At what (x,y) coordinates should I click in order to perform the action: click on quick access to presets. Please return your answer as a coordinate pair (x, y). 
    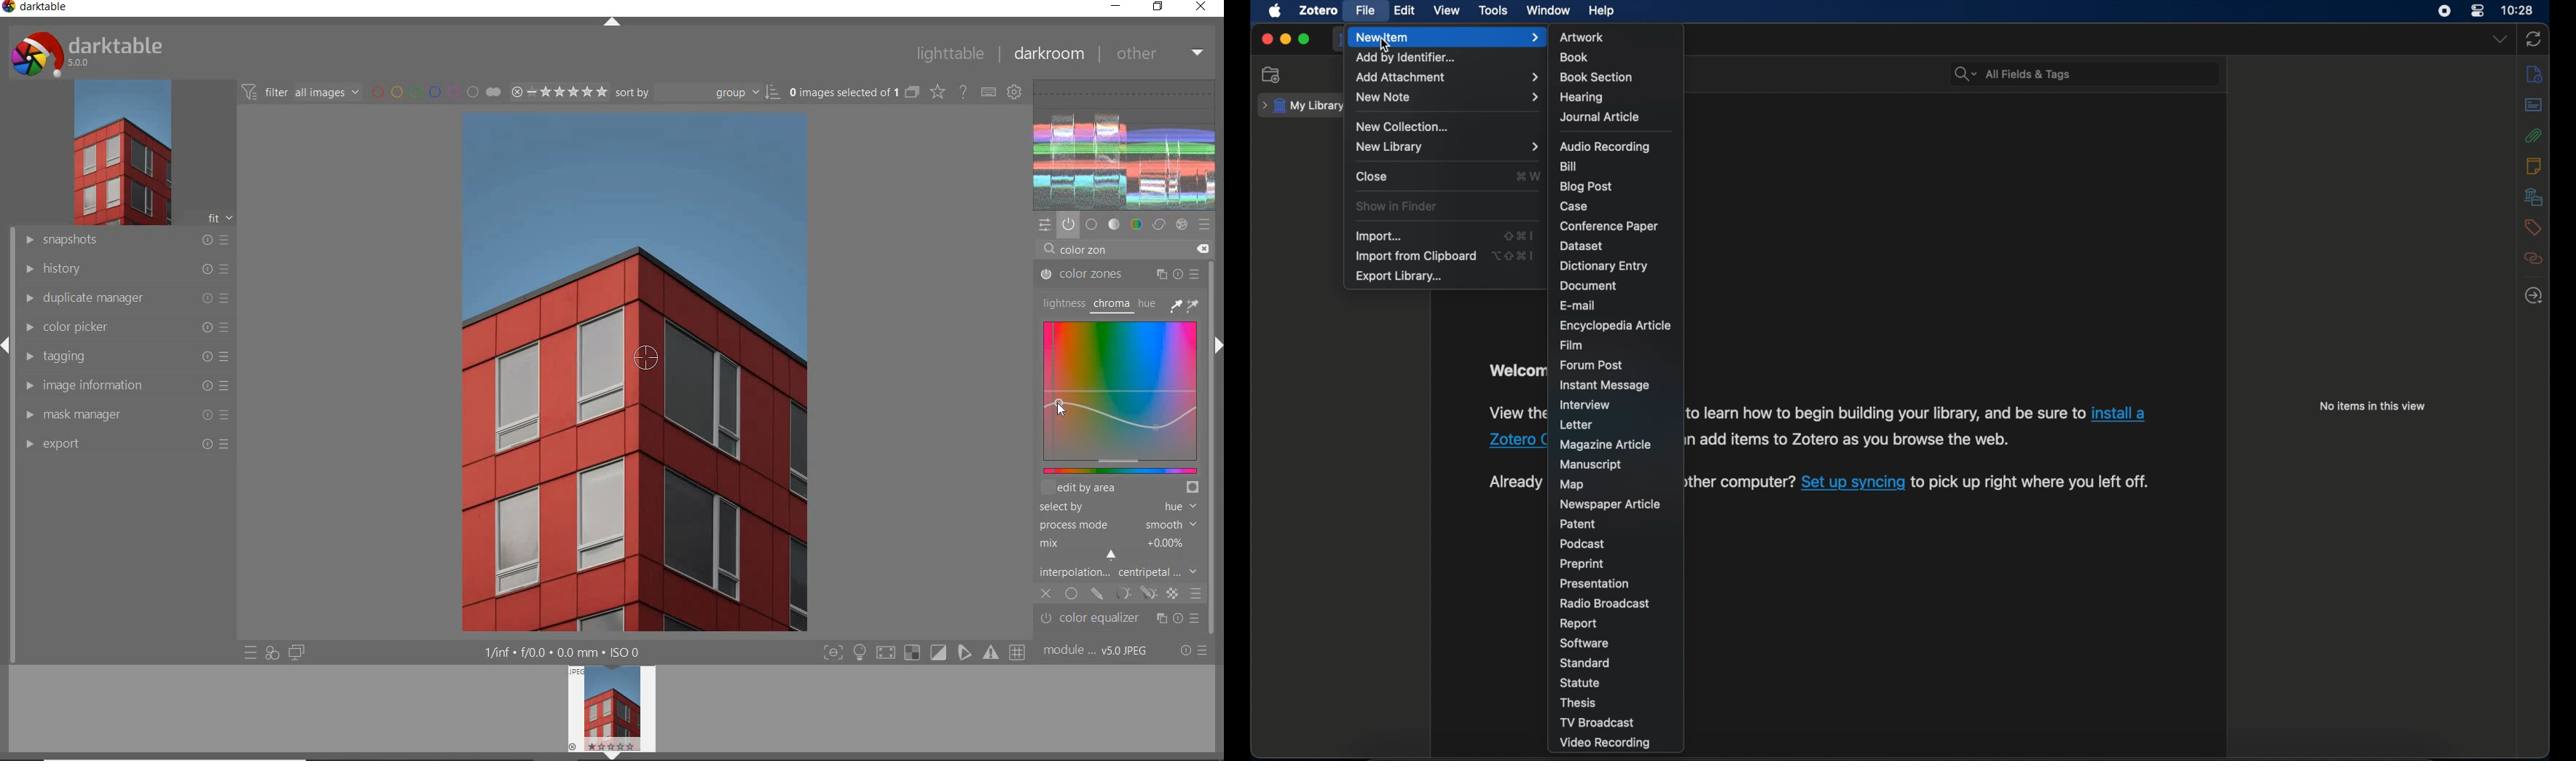
    Looking at the image, I should click on (251, 654).